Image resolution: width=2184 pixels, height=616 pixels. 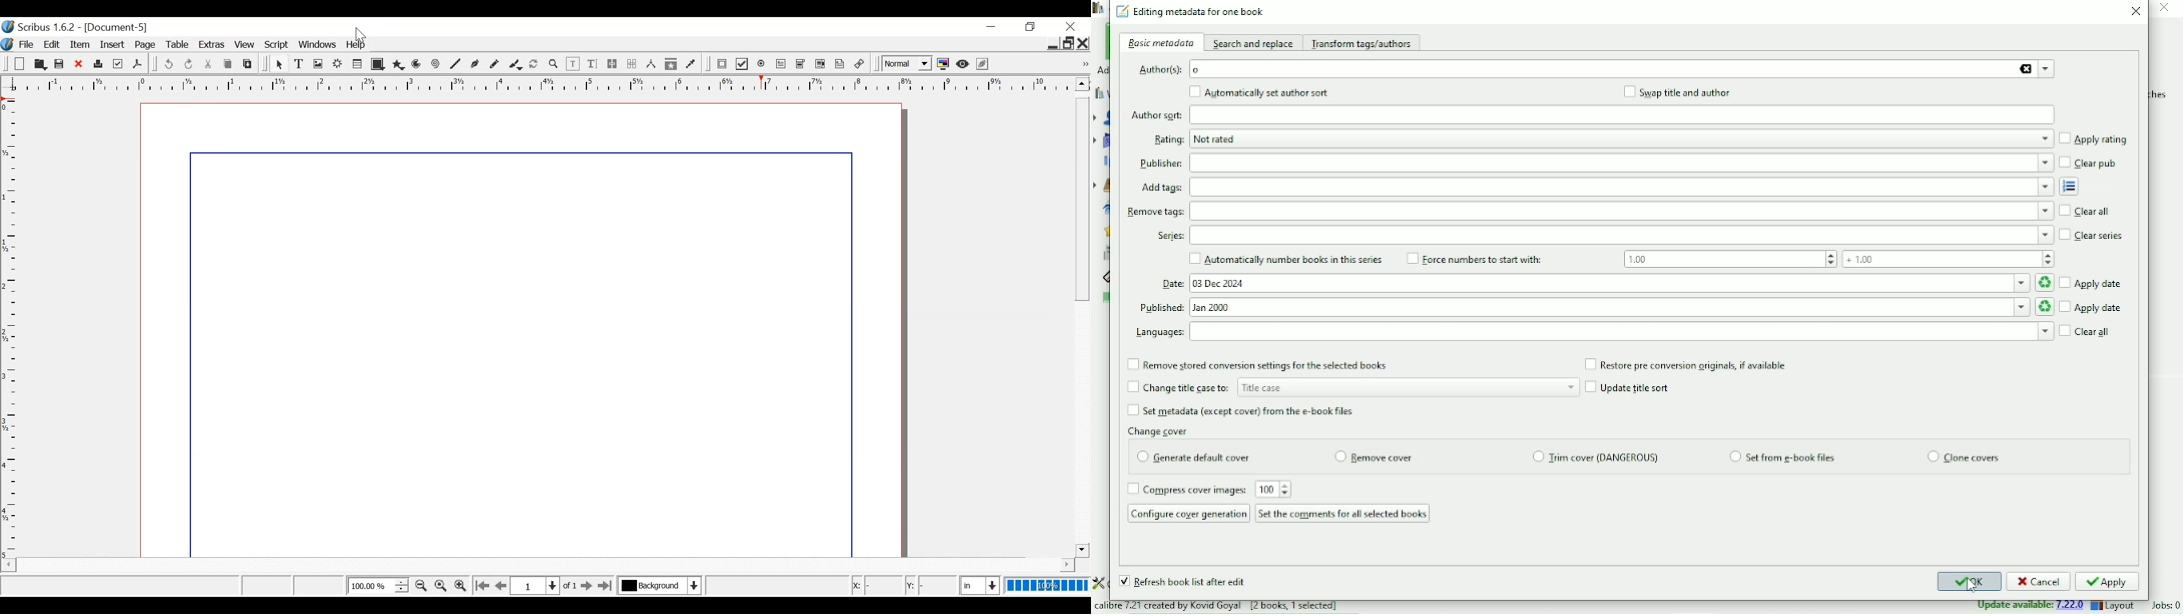 I want to click on Prefilight Verifier, so click(x=118, y=64).